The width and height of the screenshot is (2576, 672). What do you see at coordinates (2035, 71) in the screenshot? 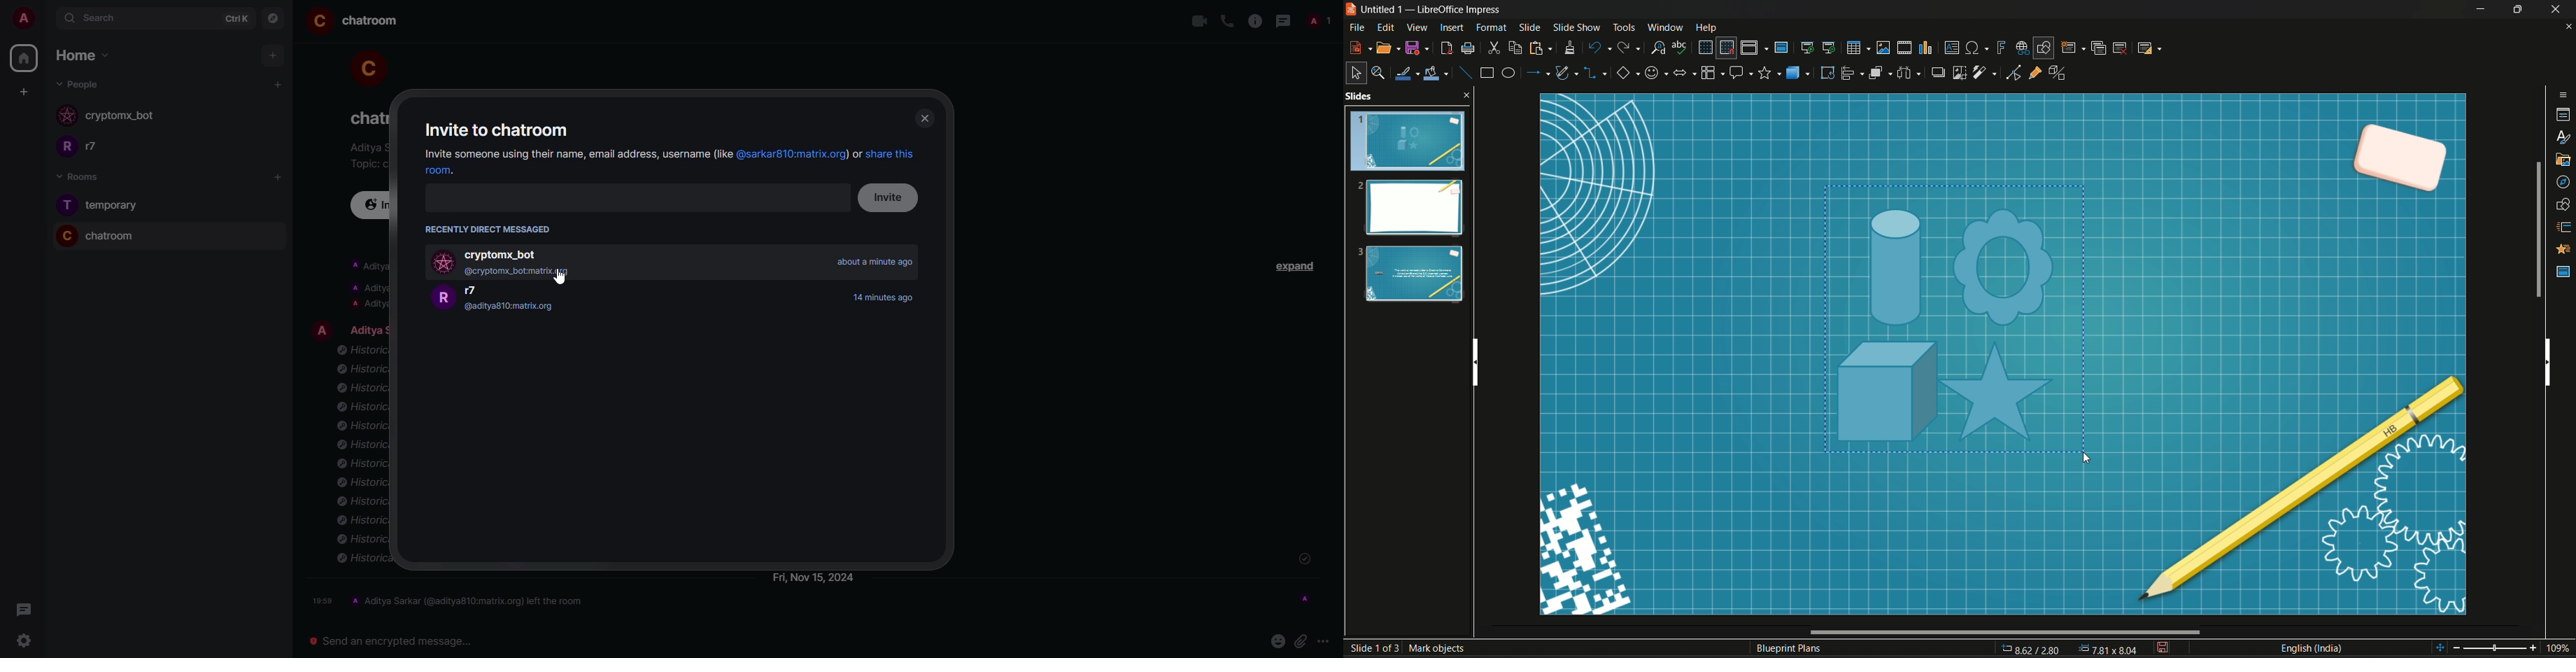
I see `gluepoint` at bounding box center [2035, 71].